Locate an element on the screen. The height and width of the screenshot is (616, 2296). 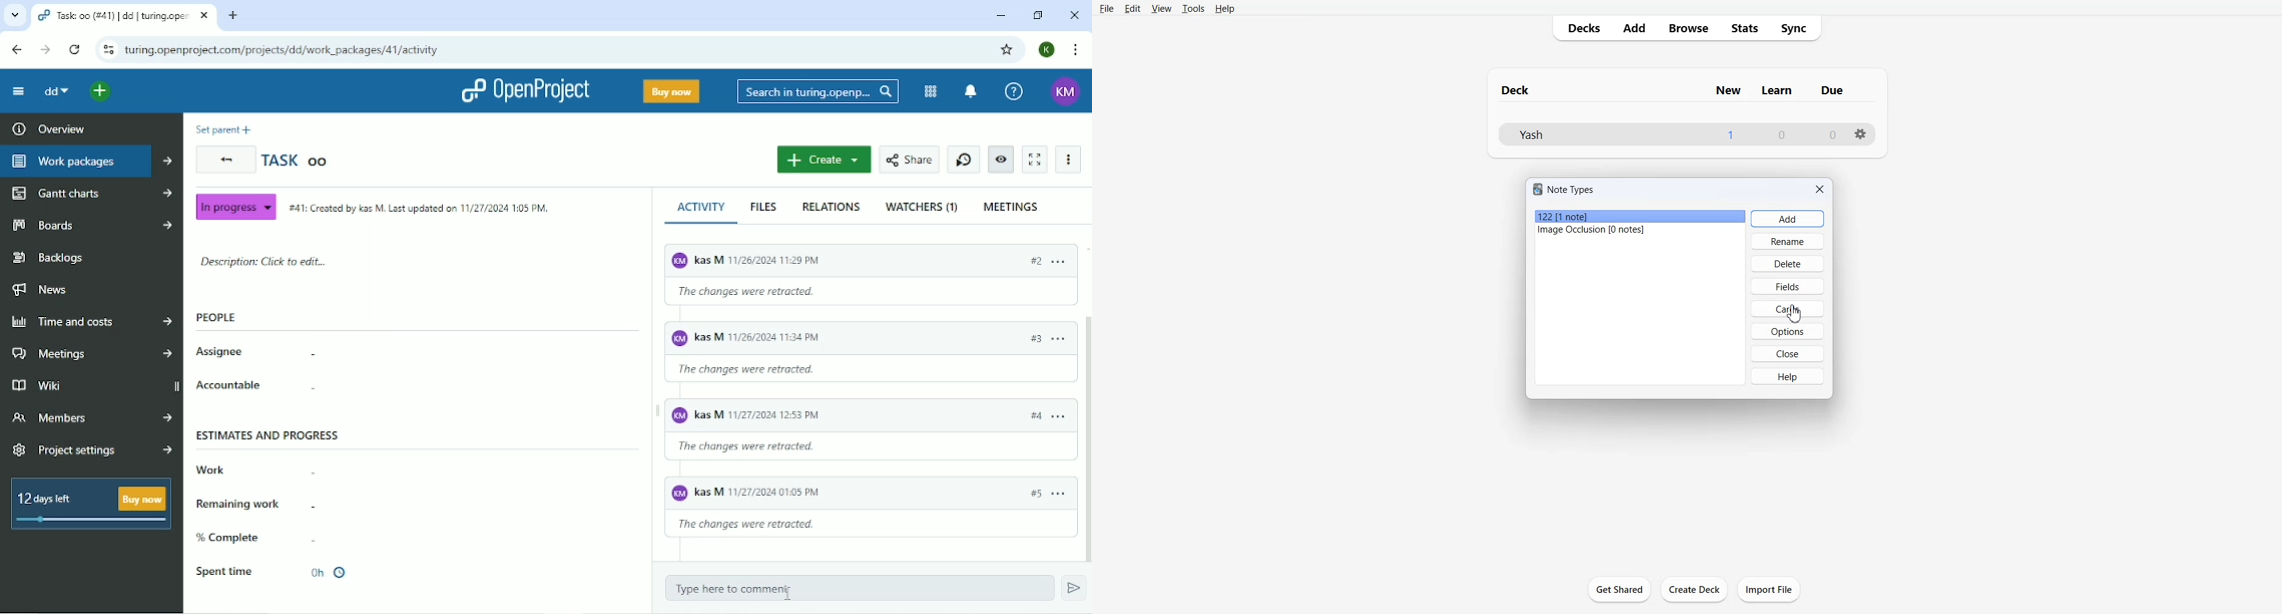
Get Shared is located at coordinates (1619, 588).